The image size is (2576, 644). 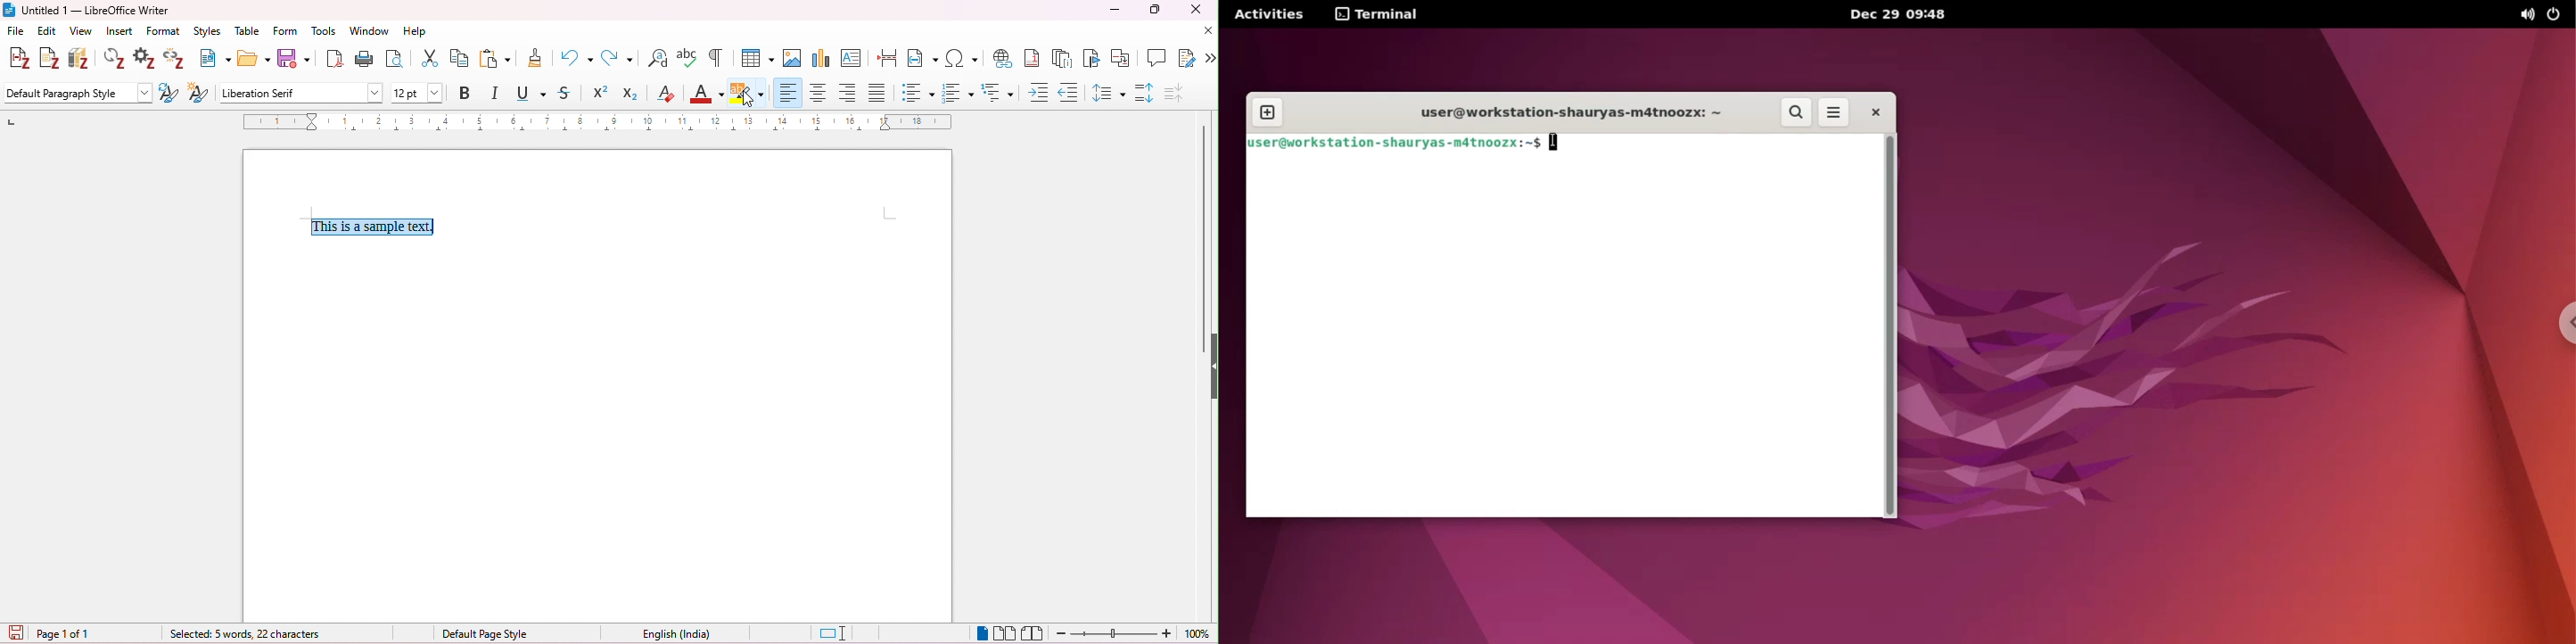 What do you see at coordinates (252, 59) in the screenshot?
I see `open` at bounding box center [252, 59].